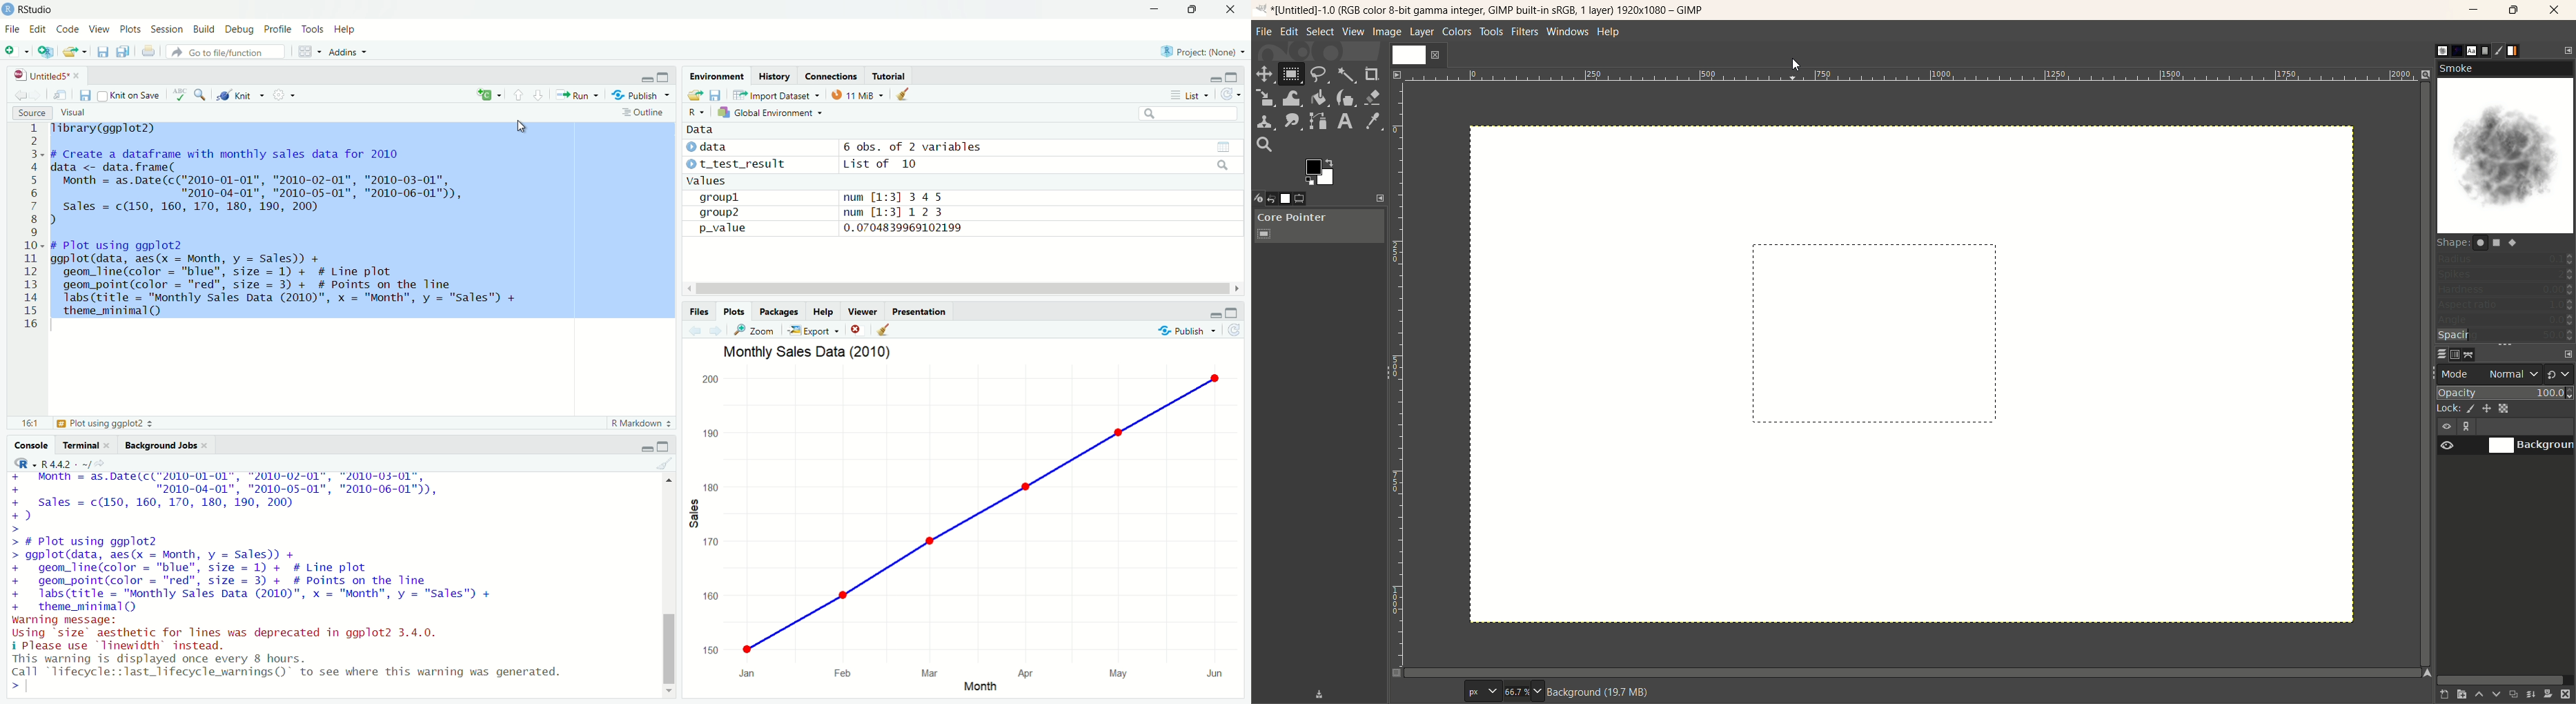 The height and width of the screenshot is (728, 2576). Describe the element at coordinates (706, 181) in the screenshot. I see `Values` at that location.